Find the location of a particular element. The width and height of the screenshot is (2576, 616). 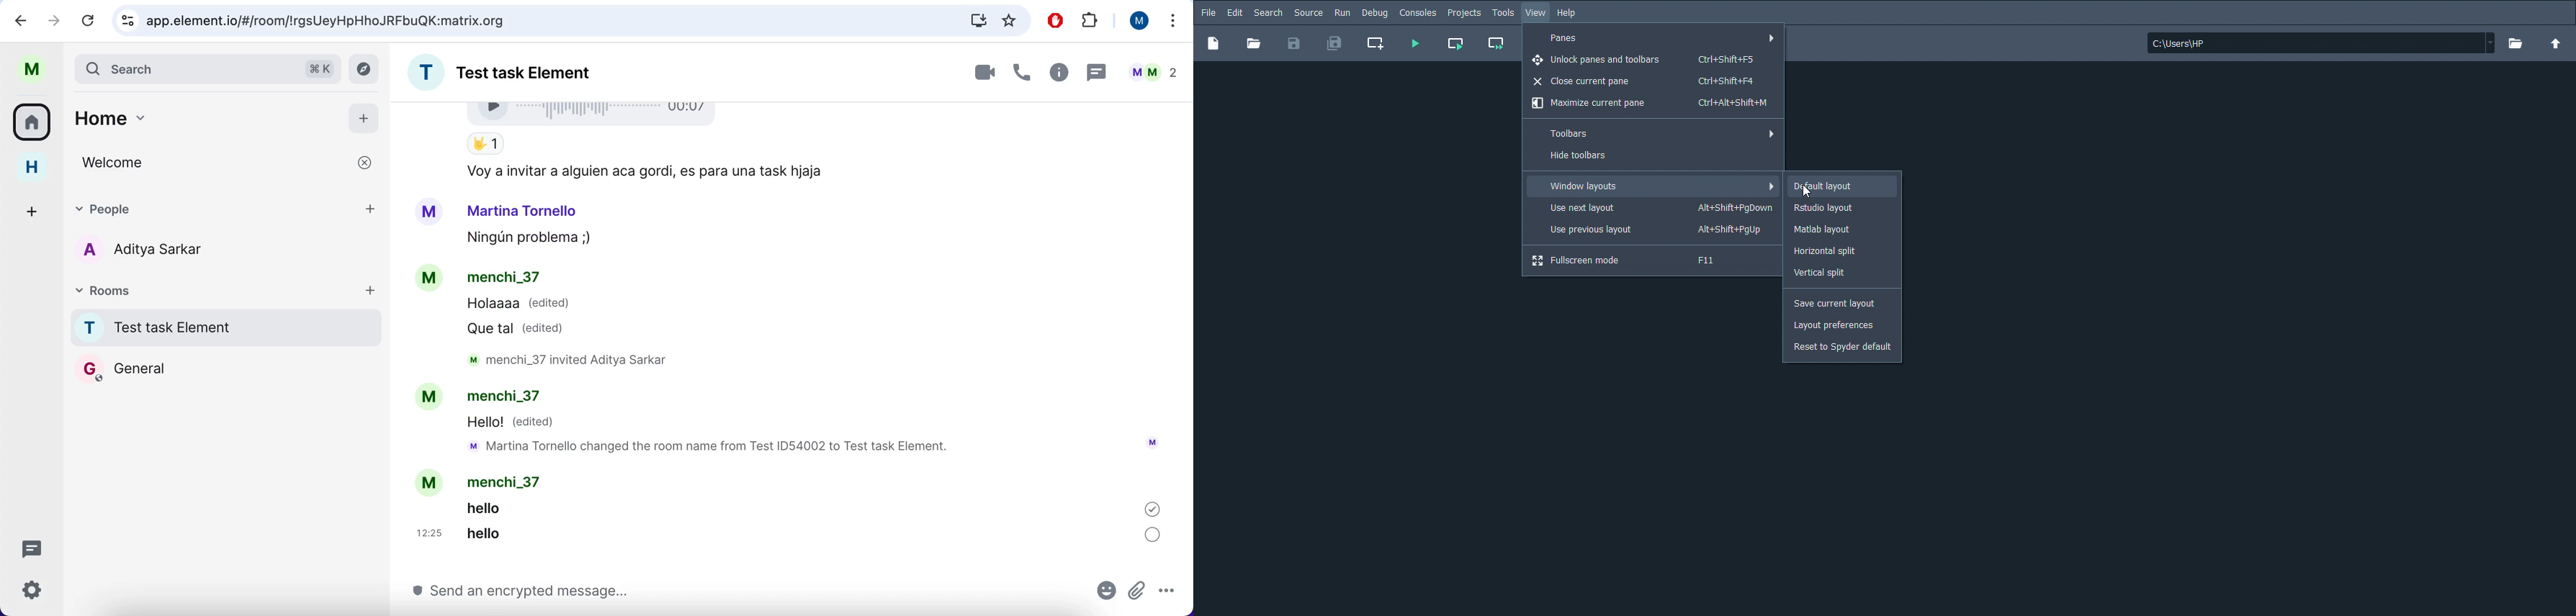

quick settings is located at coordinates (39, 593).